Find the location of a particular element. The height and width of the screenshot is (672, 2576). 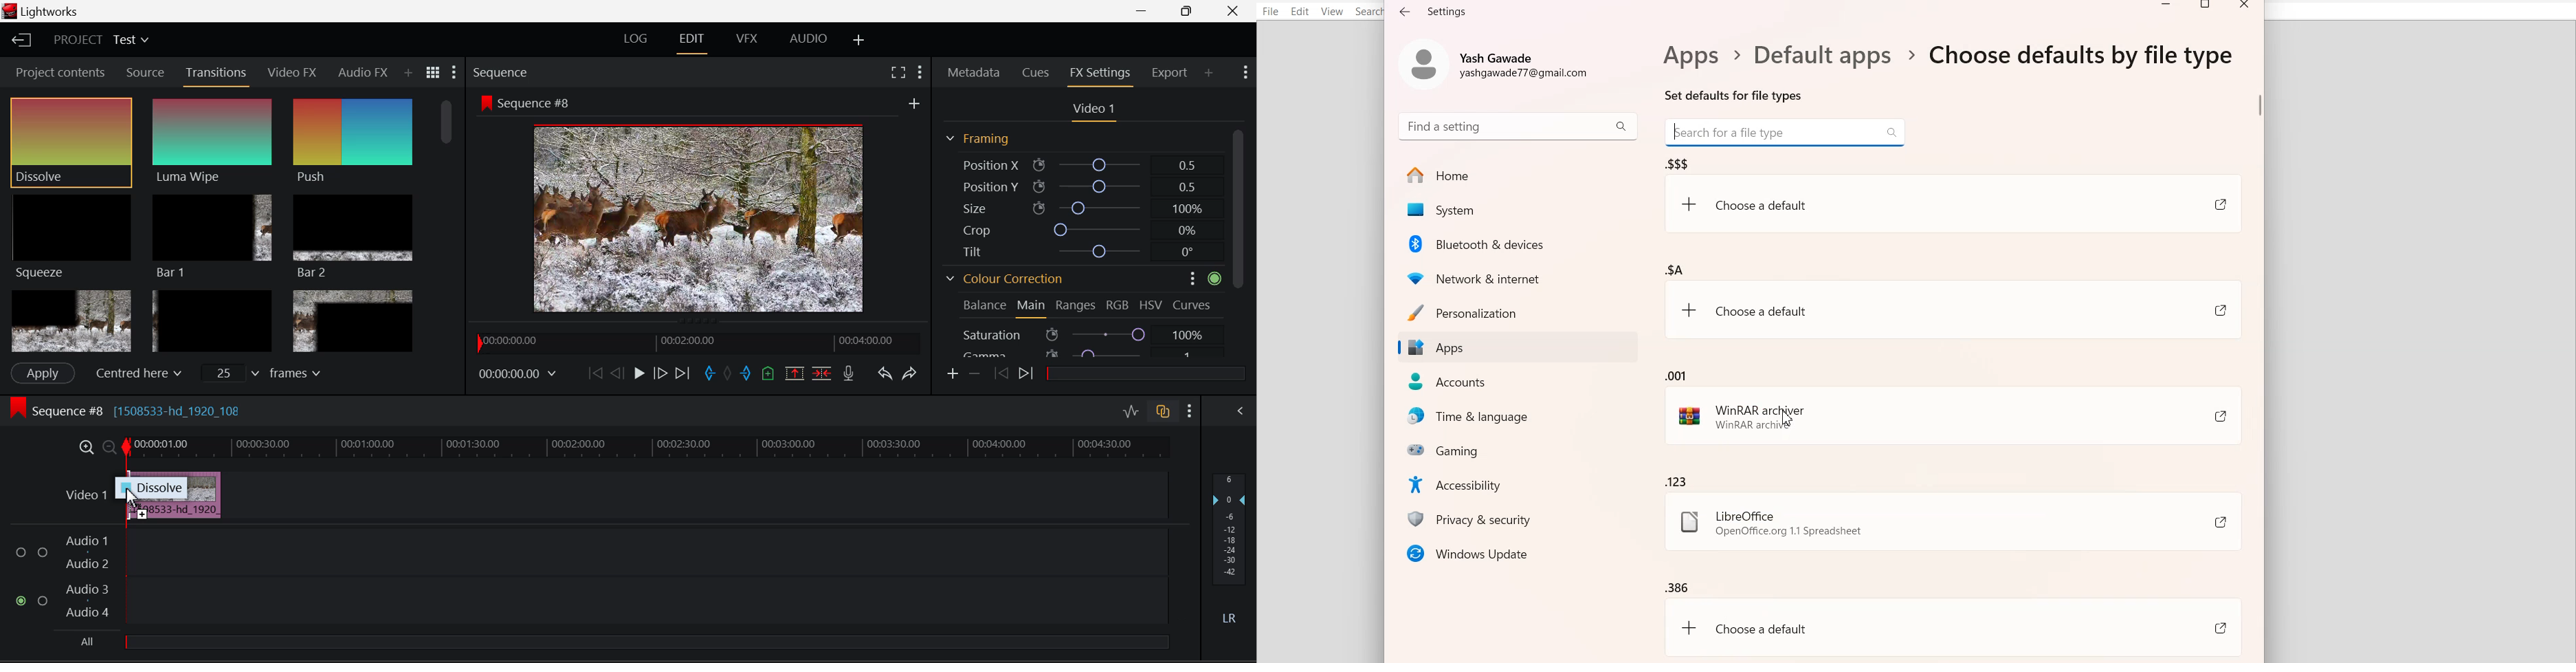

DRAG_TO Cursor Position is located at coordinates (134, 503).